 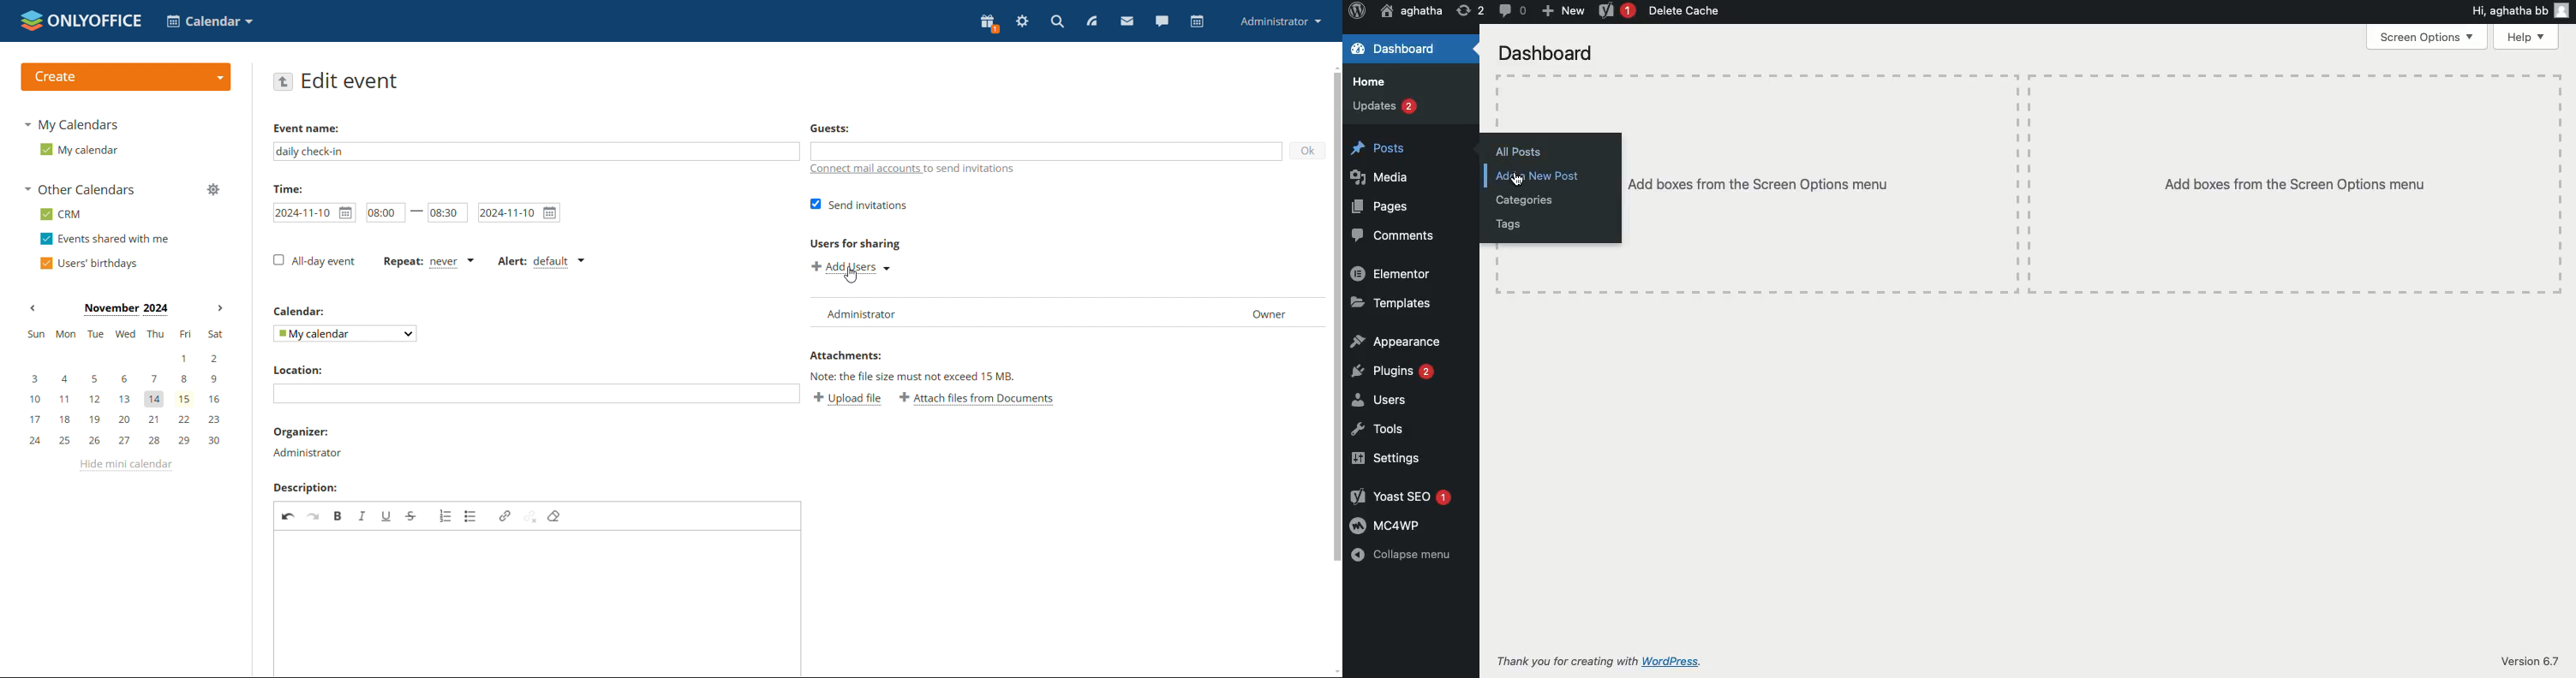 What do you see at coordinates (210, 21) in the screenshot?
I see `select application` at bounding box center [210, 21].